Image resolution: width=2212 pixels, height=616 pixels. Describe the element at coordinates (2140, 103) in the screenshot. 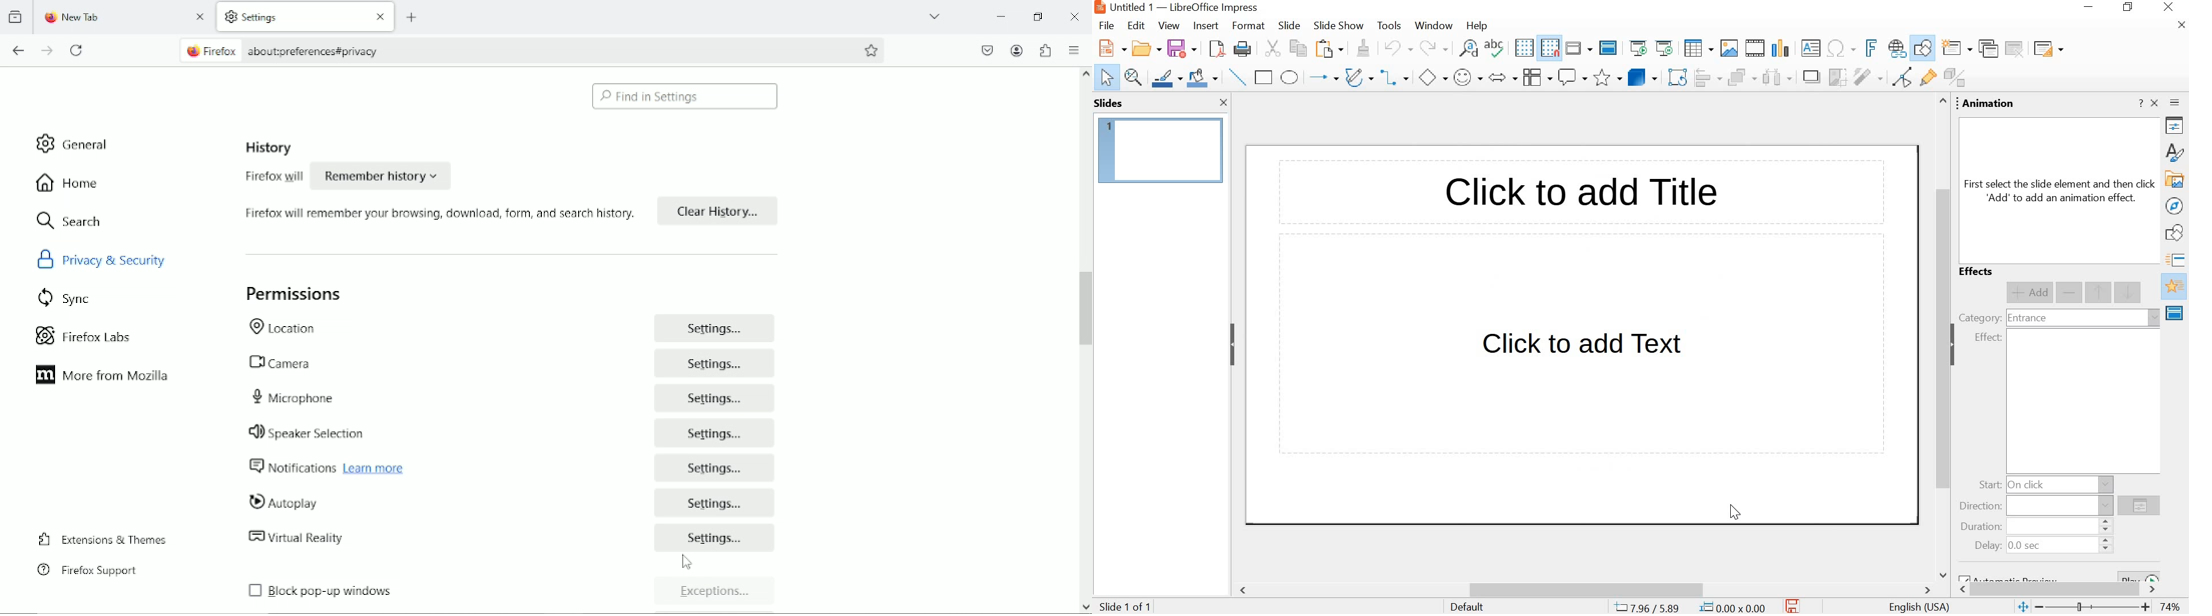

I see `help about this sidebar deck` at that location.